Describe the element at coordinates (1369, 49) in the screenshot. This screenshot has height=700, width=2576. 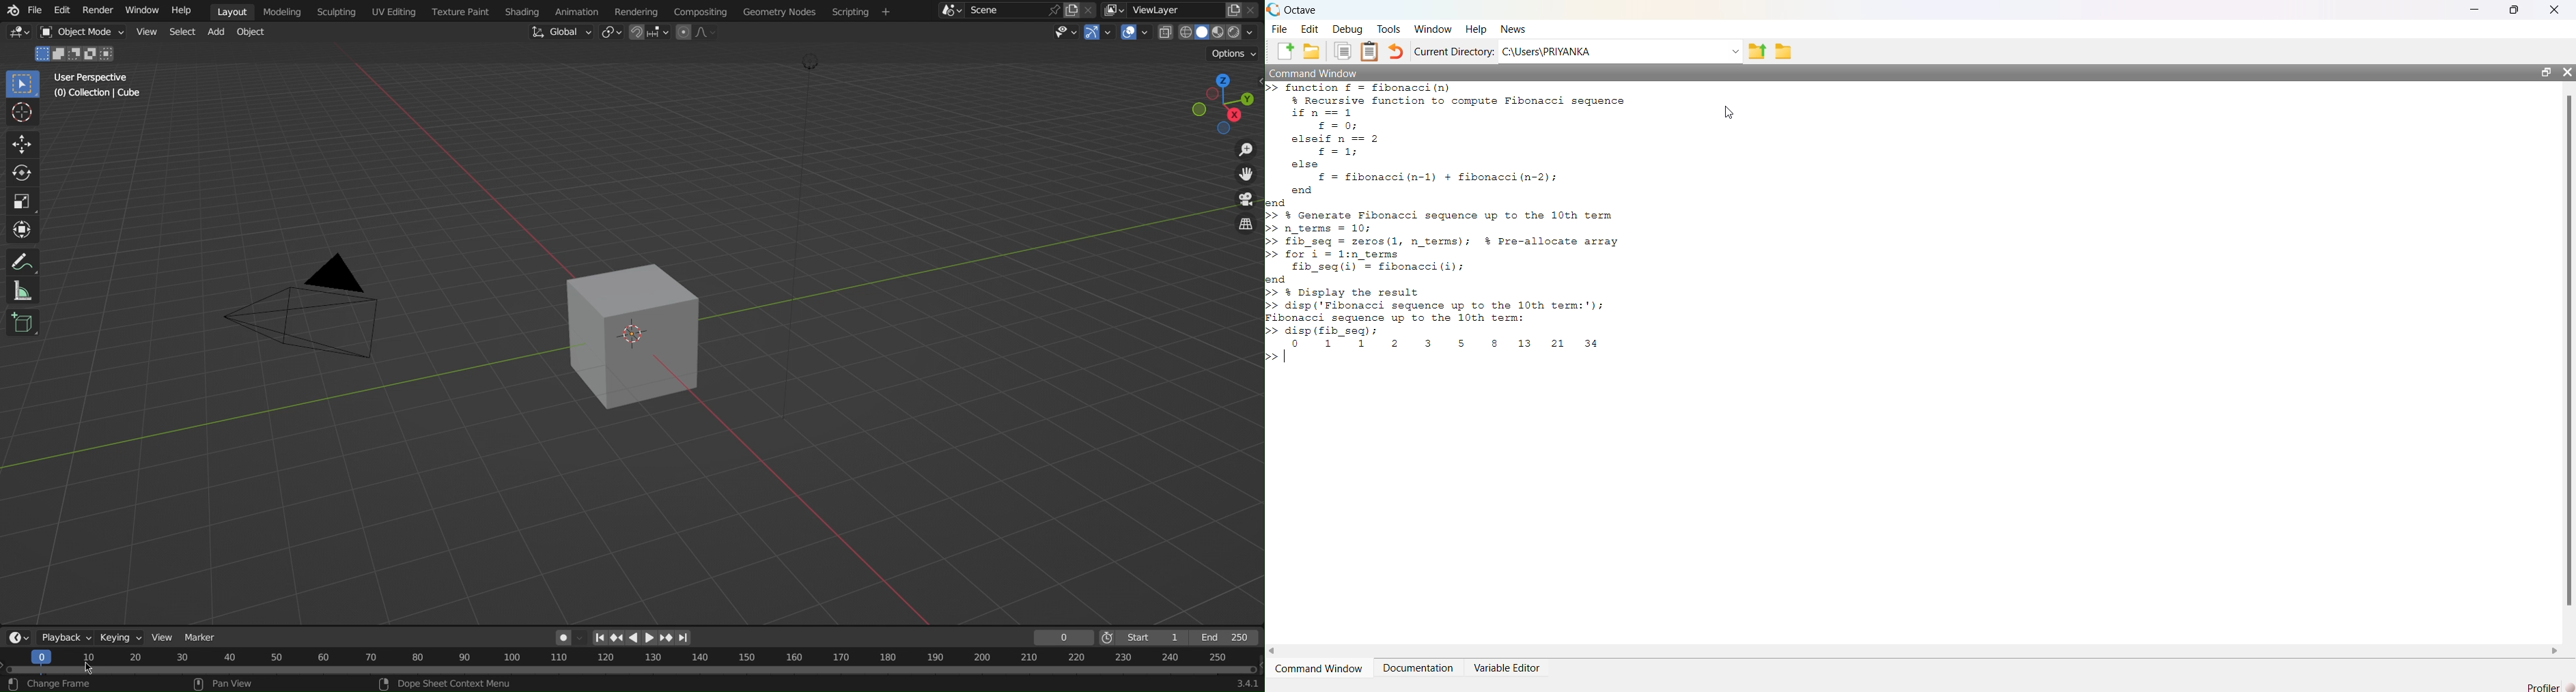
I see `notes` at that location.